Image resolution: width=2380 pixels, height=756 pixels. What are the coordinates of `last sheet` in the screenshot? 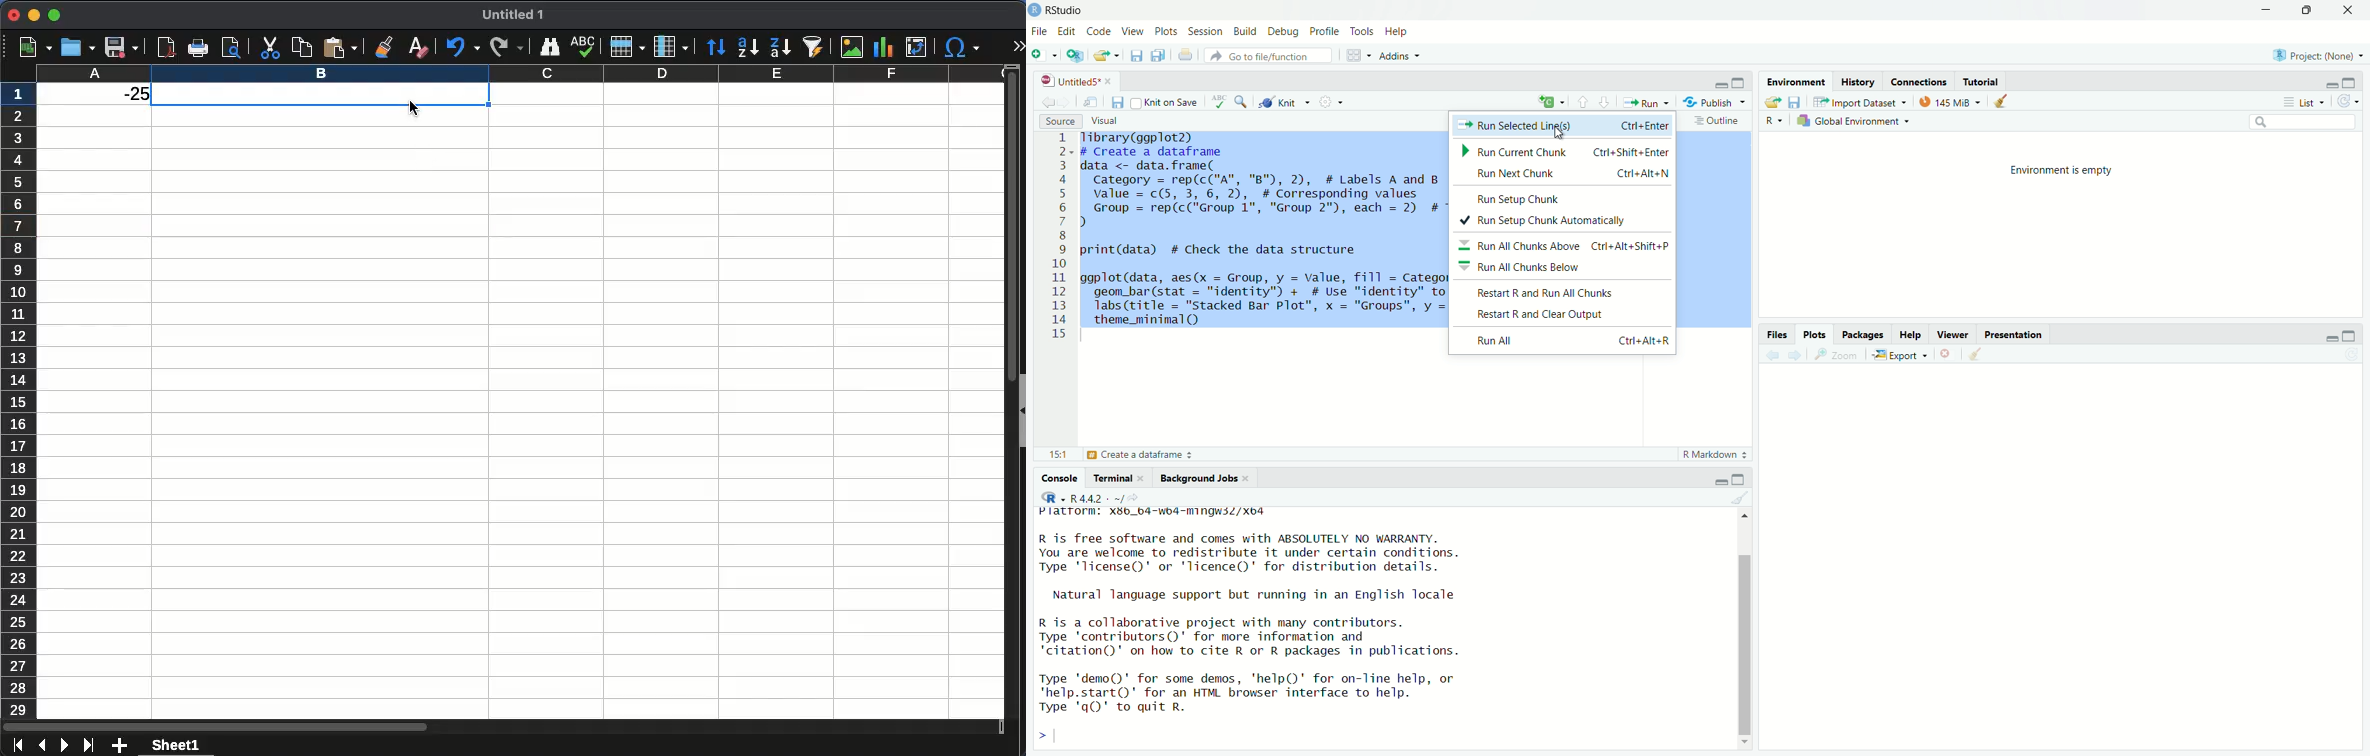 It's located at (89, 745).